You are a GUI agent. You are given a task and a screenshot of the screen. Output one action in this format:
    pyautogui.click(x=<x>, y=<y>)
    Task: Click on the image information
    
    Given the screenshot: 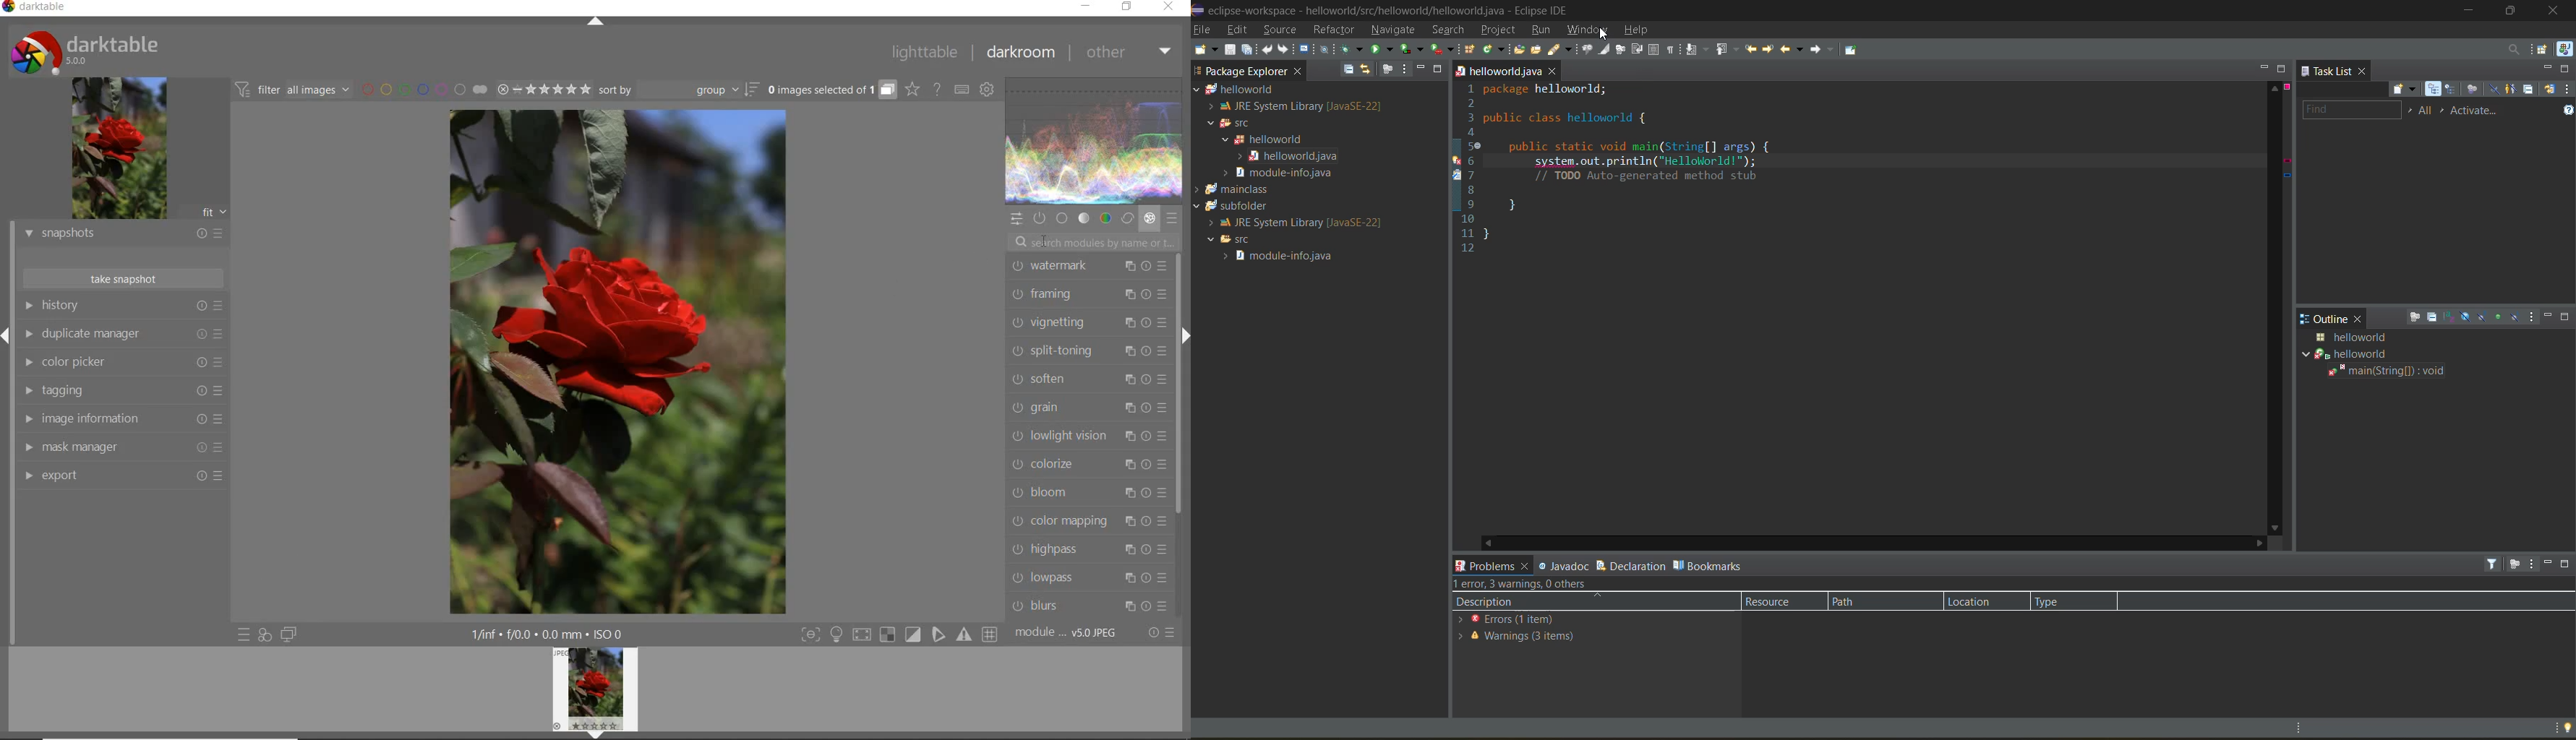 What is the action you would take?
    pyautogui.click(x=121, y=419)
    